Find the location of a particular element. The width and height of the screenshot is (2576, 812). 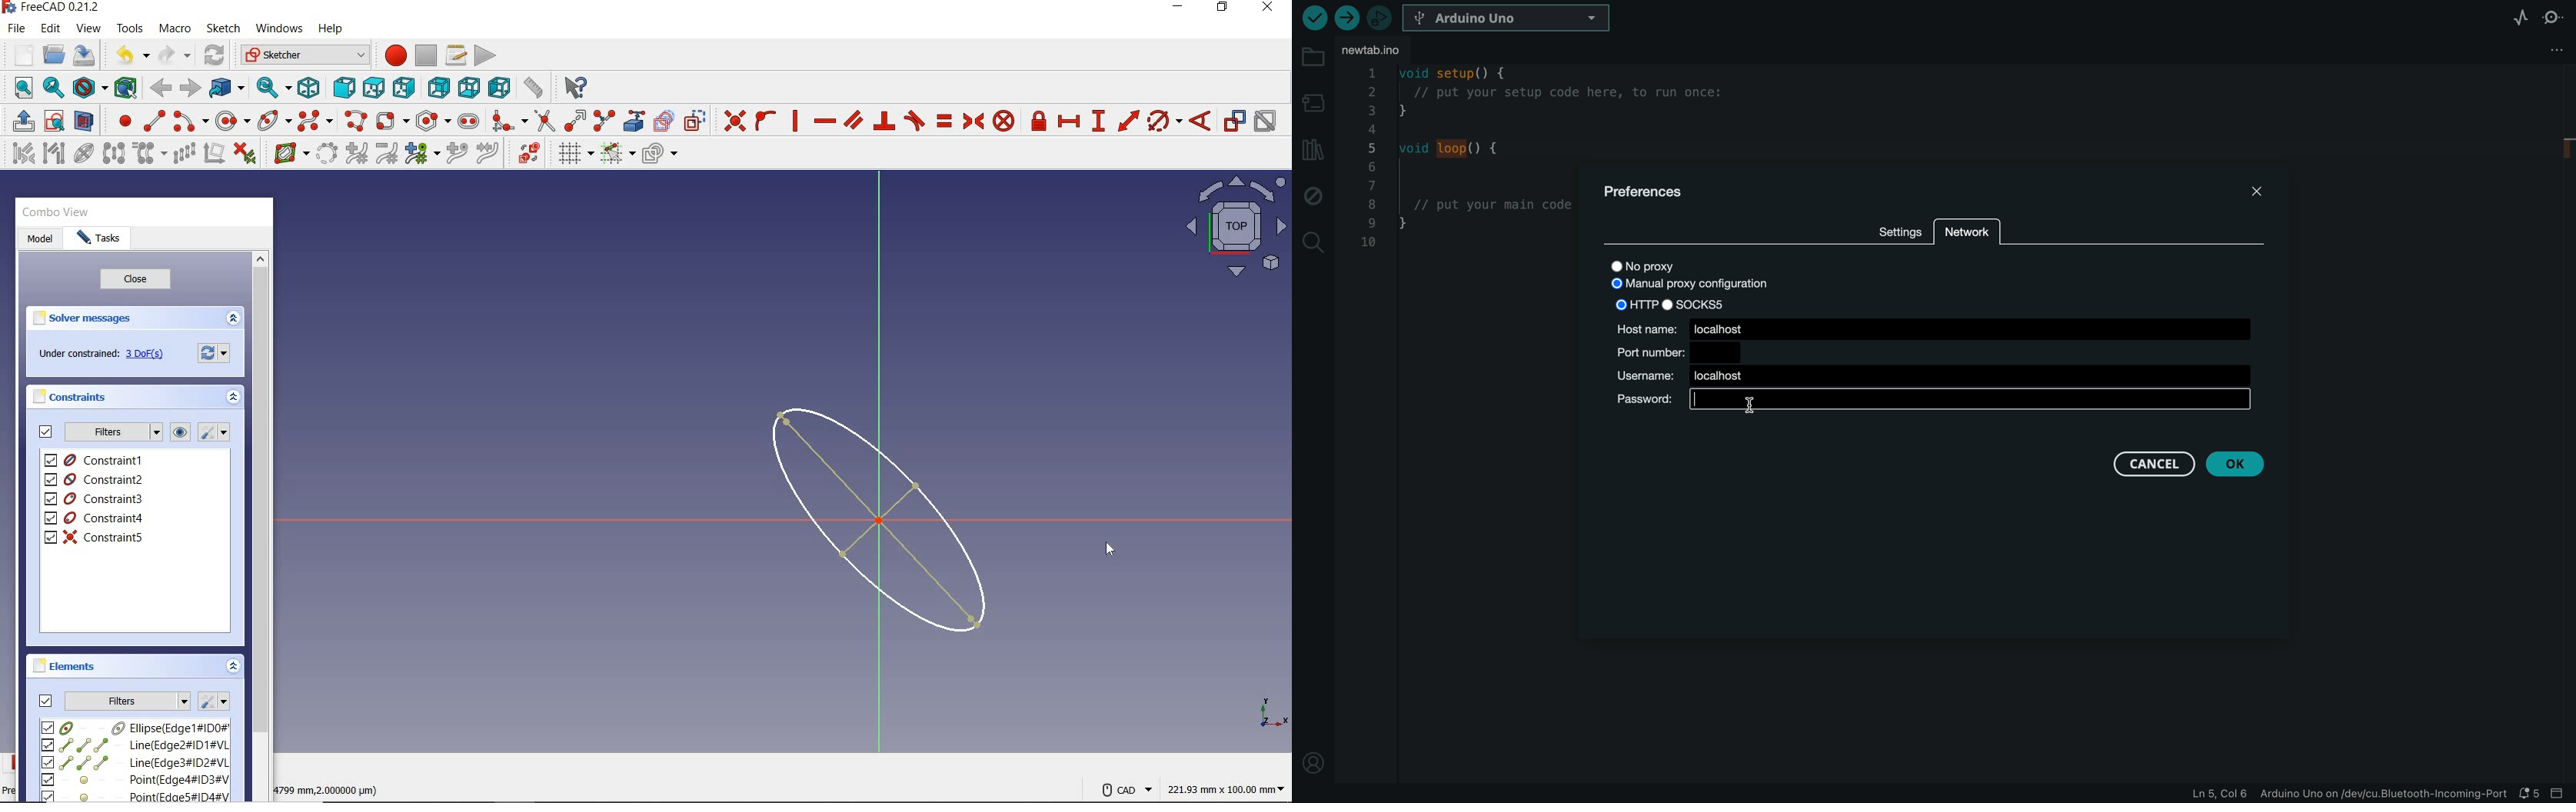

under constrained is located at coordinates (105, 355).